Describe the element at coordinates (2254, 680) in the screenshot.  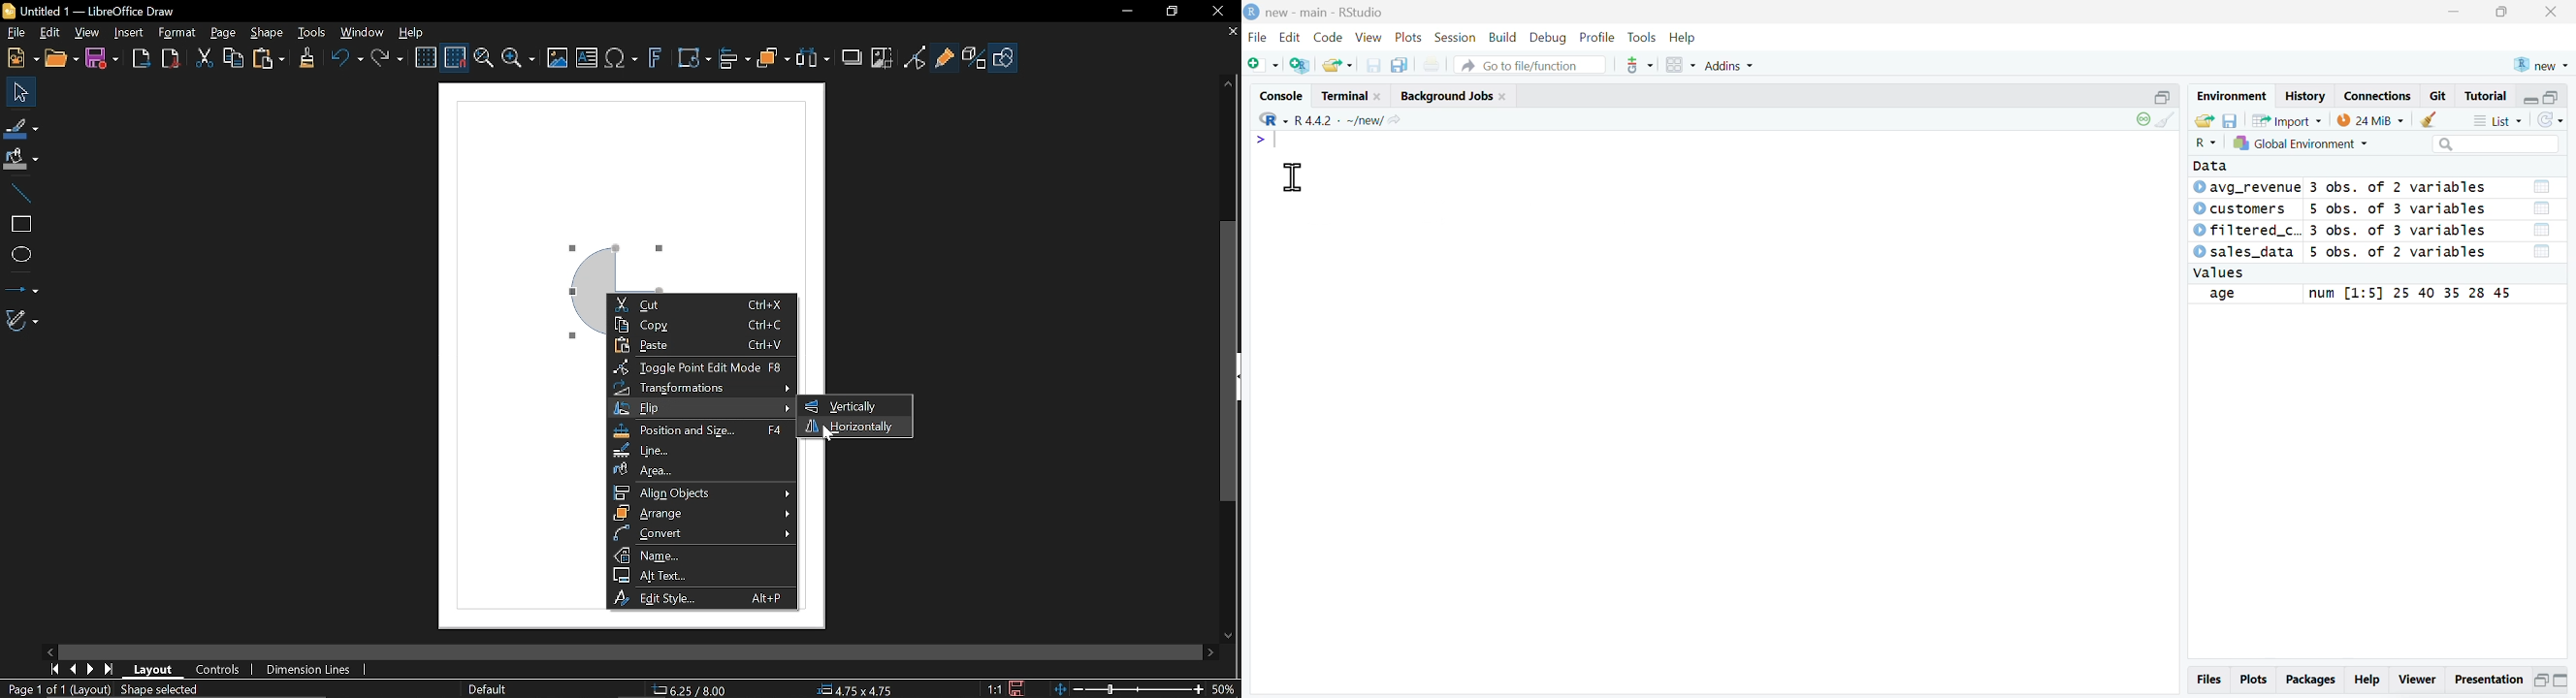
I see `Plots` at that location.